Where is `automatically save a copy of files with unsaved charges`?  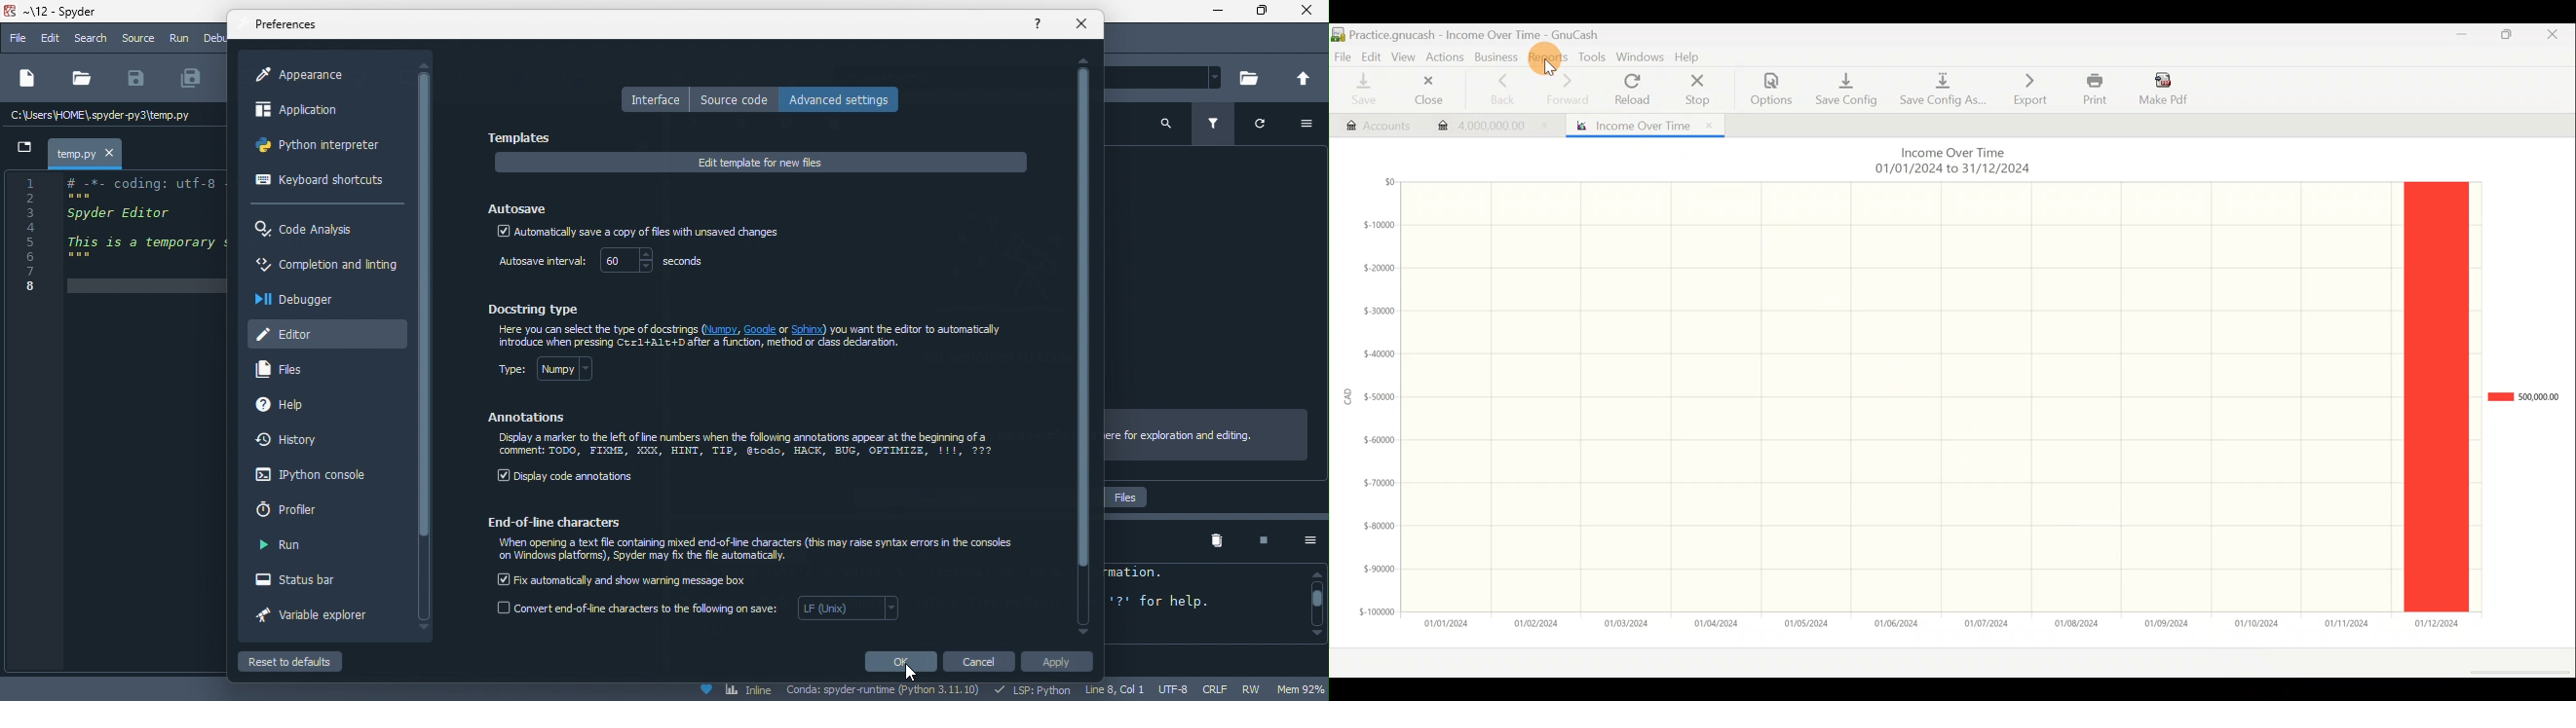 automatically save a copy of files with unsaved charges is located at coordinates (637, 234).